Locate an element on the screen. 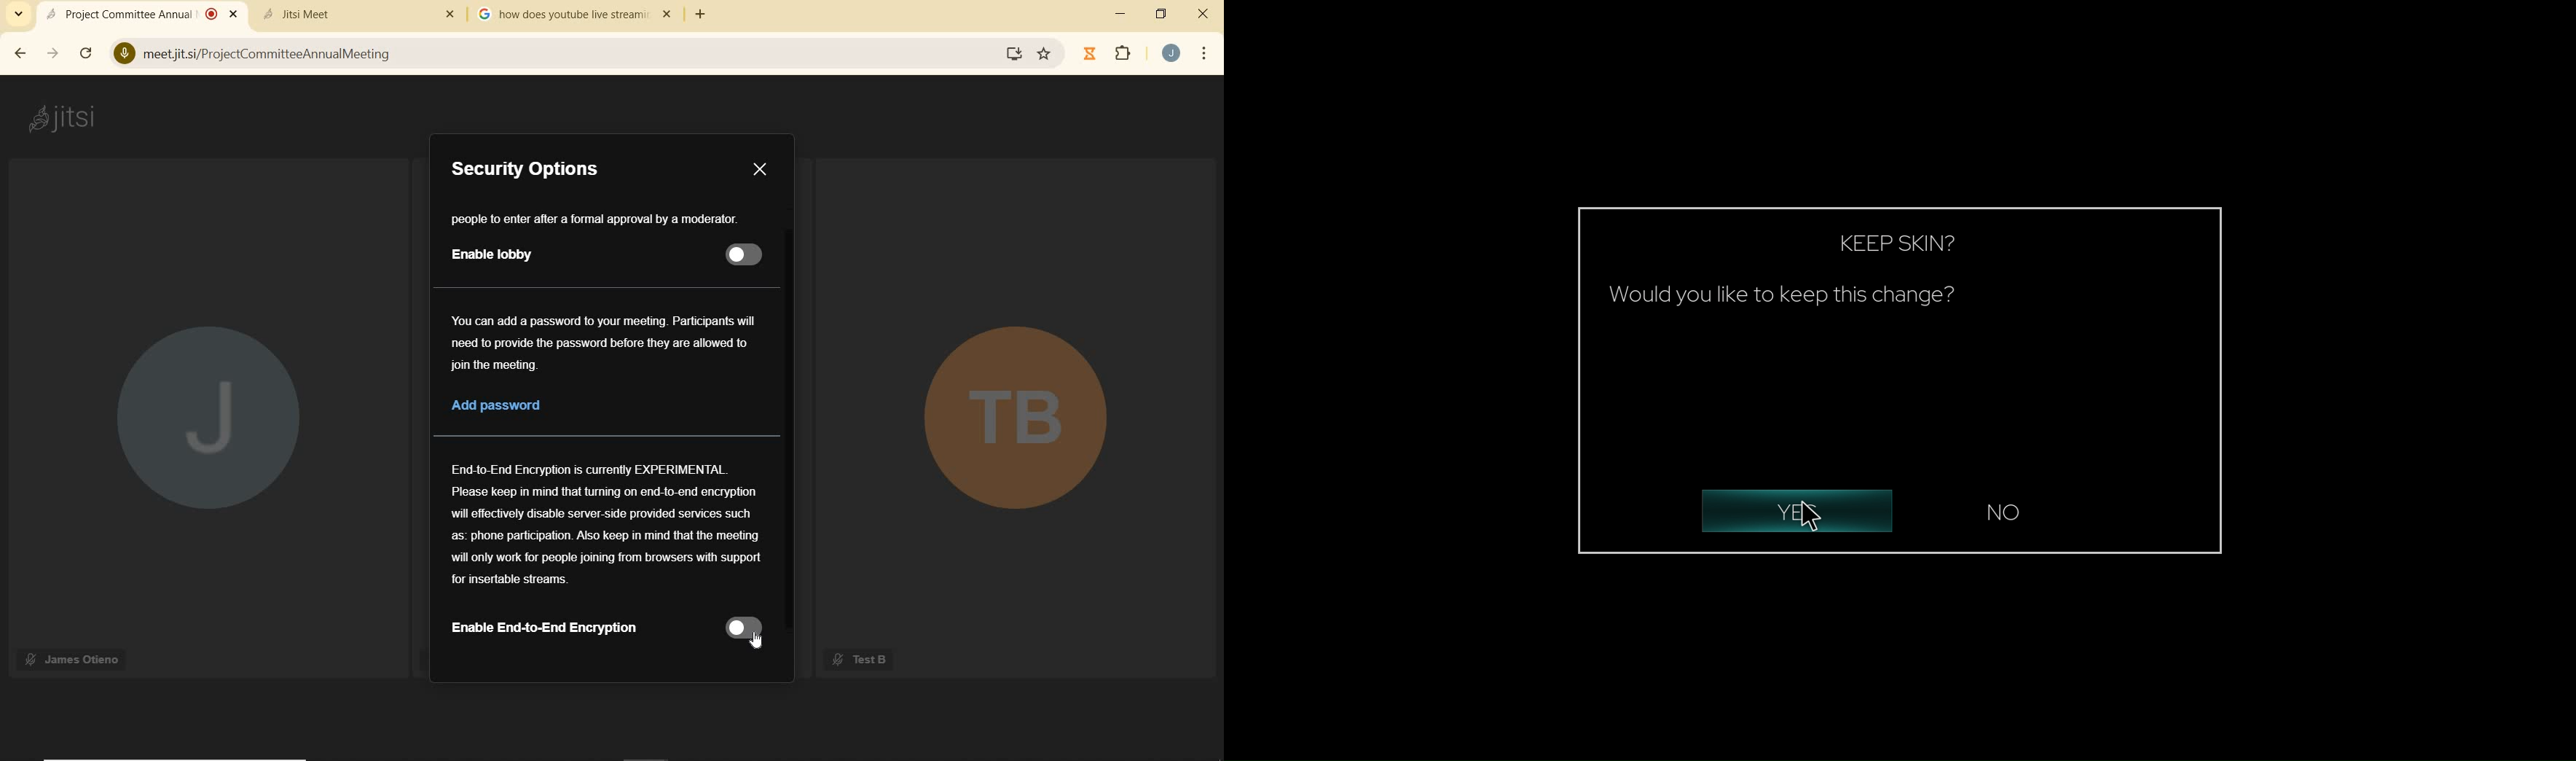  Would you like to keep this change? is located at coordinates (1787, 298).